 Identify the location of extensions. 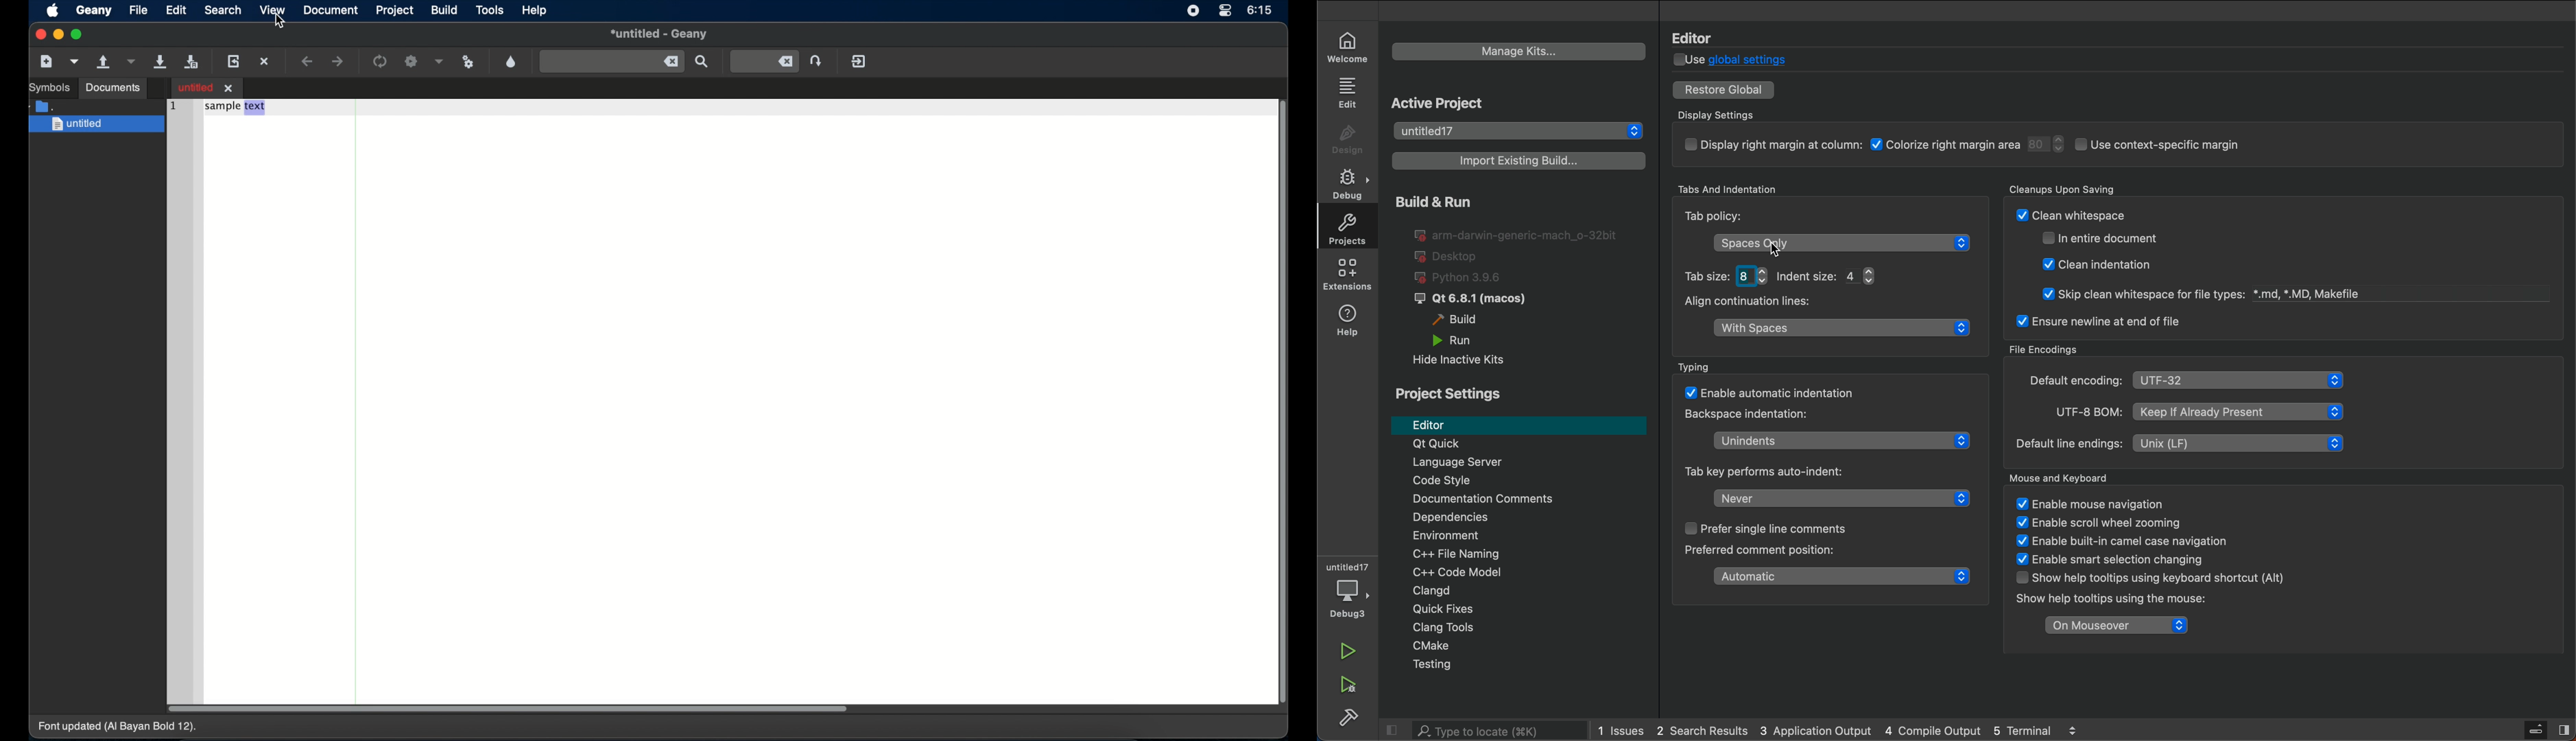
(1351, 276).